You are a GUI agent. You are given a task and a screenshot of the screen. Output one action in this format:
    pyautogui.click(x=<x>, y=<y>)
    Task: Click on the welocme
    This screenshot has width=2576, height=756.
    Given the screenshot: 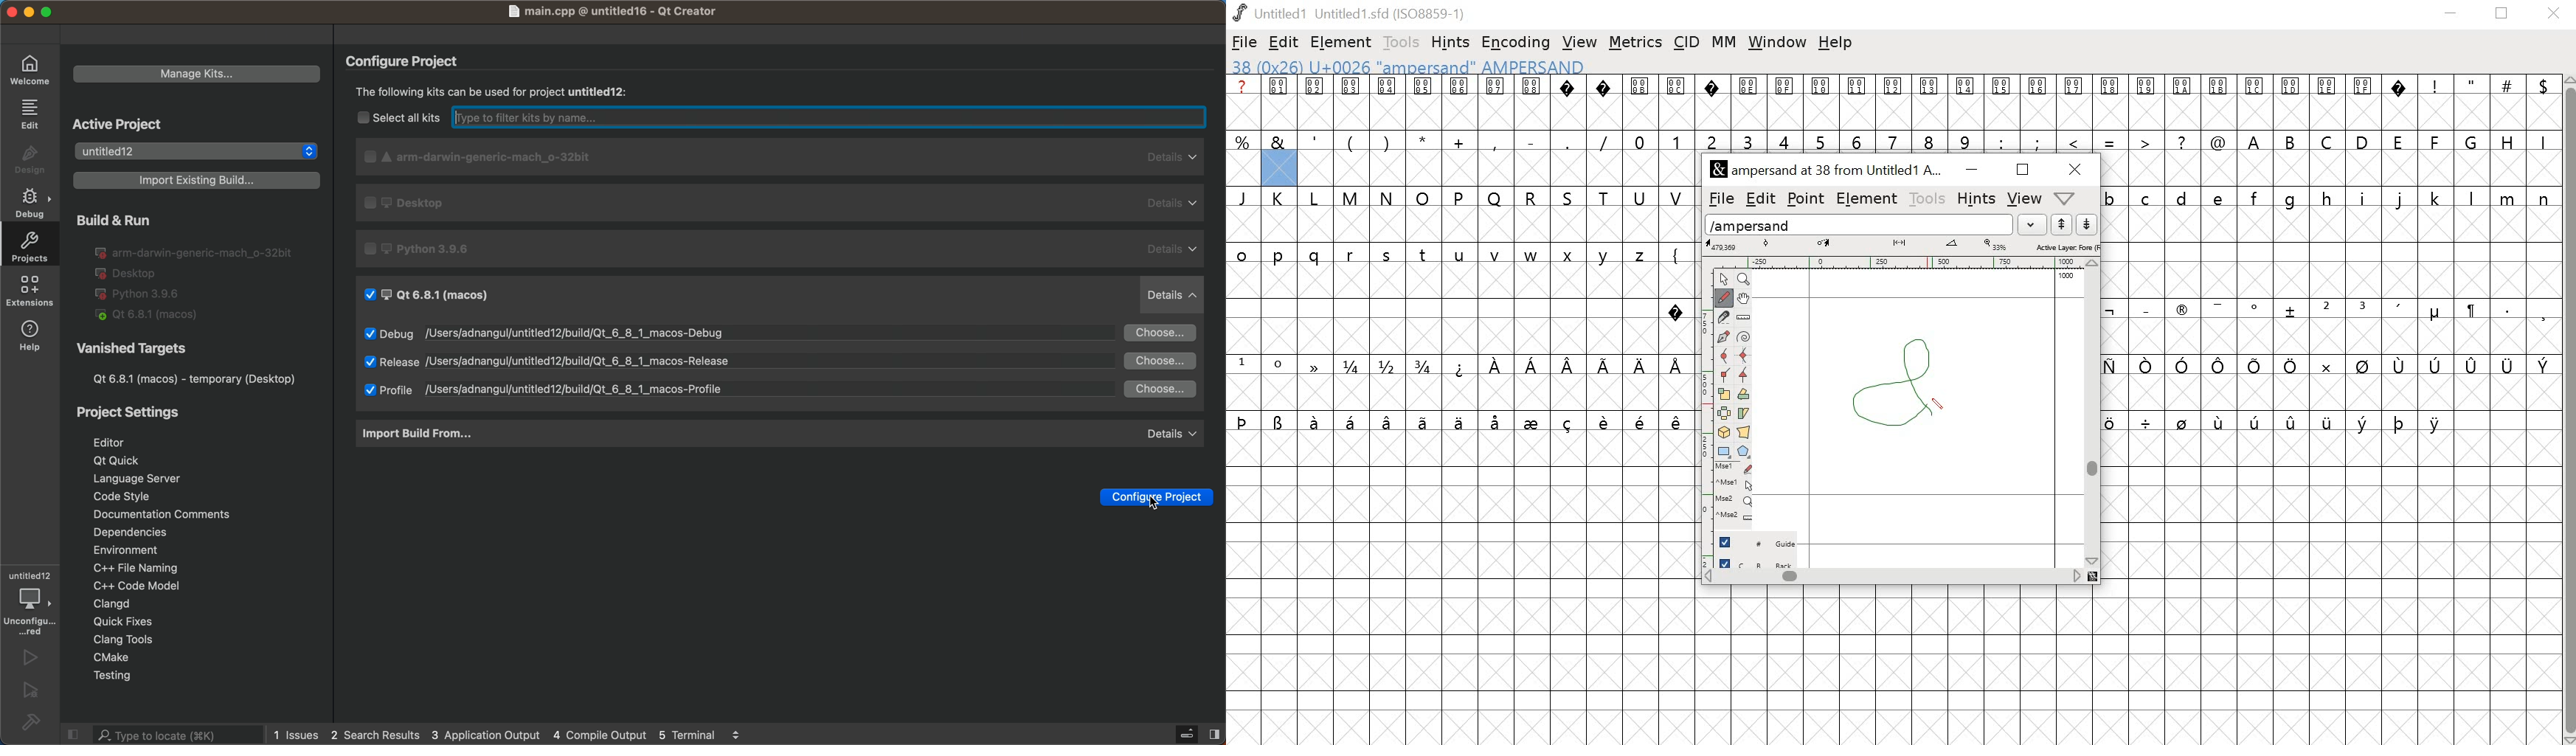 What is the action you would take?
    pyautogui.click(x=28, y=72)
    